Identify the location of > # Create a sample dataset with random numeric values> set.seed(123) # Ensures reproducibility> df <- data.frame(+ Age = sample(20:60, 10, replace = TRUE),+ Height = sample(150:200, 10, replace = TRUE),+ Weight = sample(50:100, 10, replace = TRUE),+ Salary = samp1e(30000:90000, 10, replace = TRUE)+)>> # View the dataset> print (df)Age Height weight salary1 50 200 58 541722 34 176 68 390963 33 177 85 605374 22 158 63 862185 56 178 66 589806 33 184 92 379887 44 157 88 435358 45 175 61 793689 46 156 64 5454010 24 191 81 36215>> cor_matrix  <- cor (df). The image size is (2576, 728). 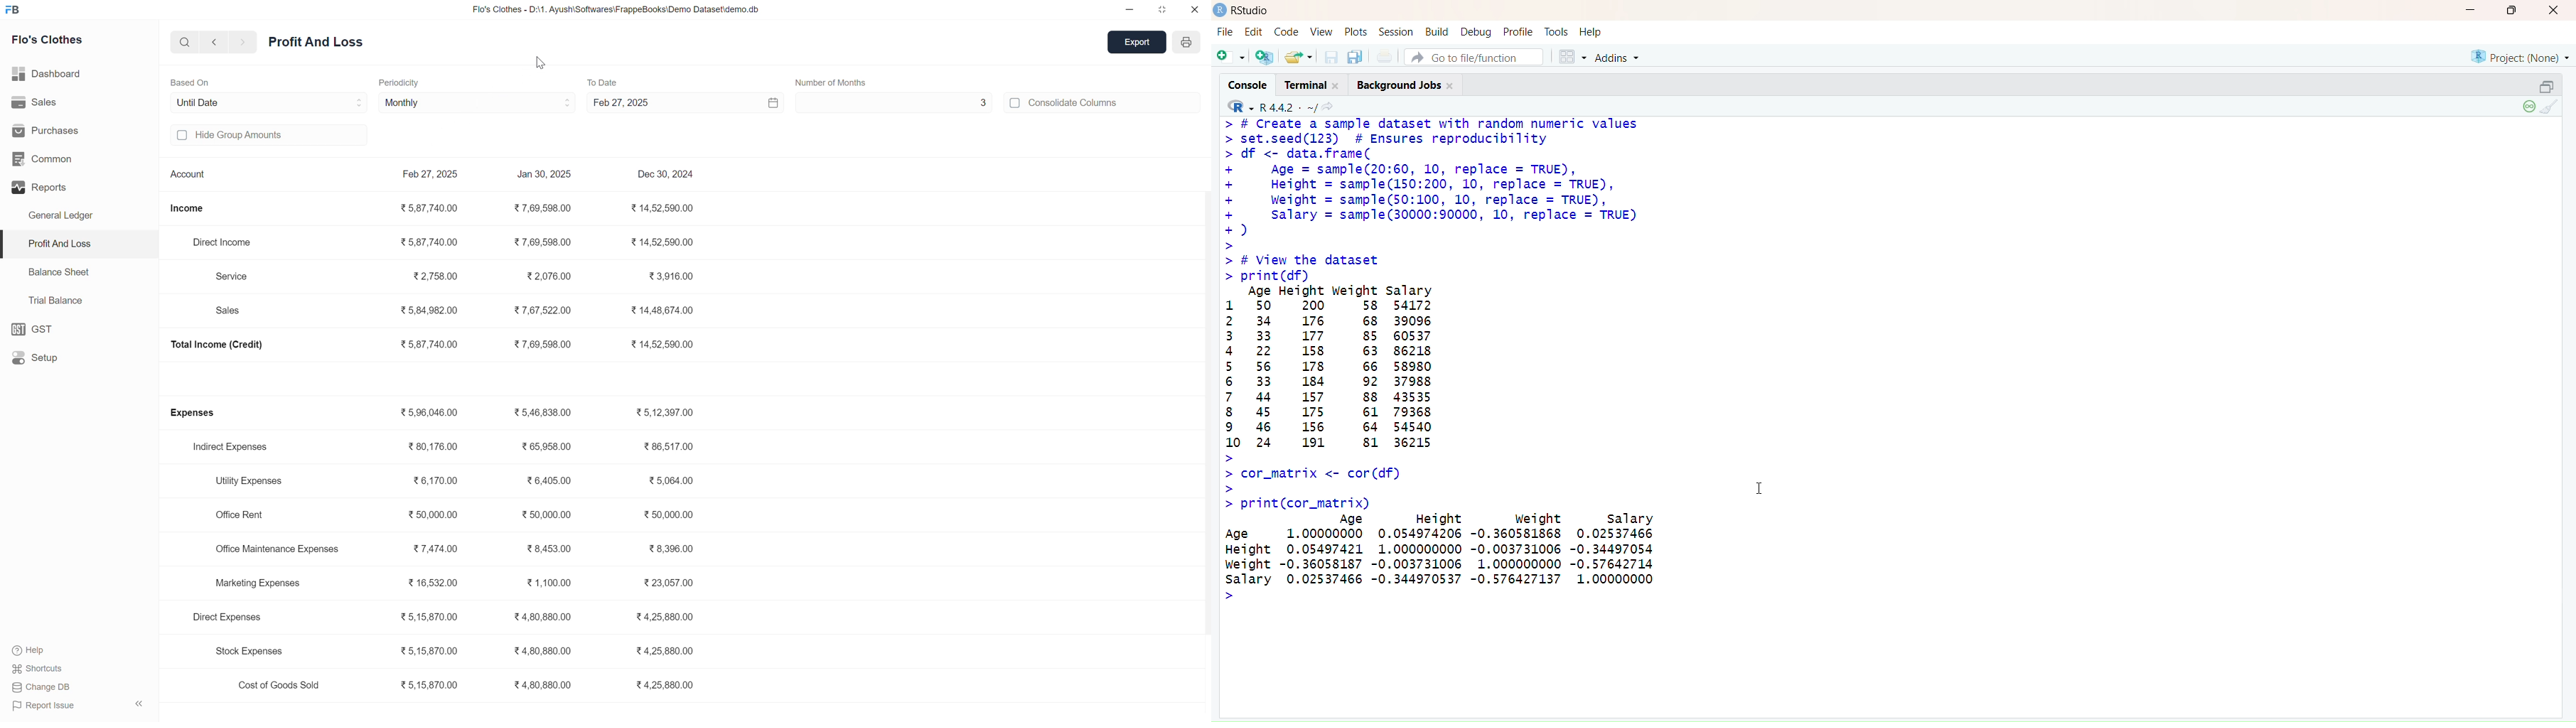
(1449, 305).